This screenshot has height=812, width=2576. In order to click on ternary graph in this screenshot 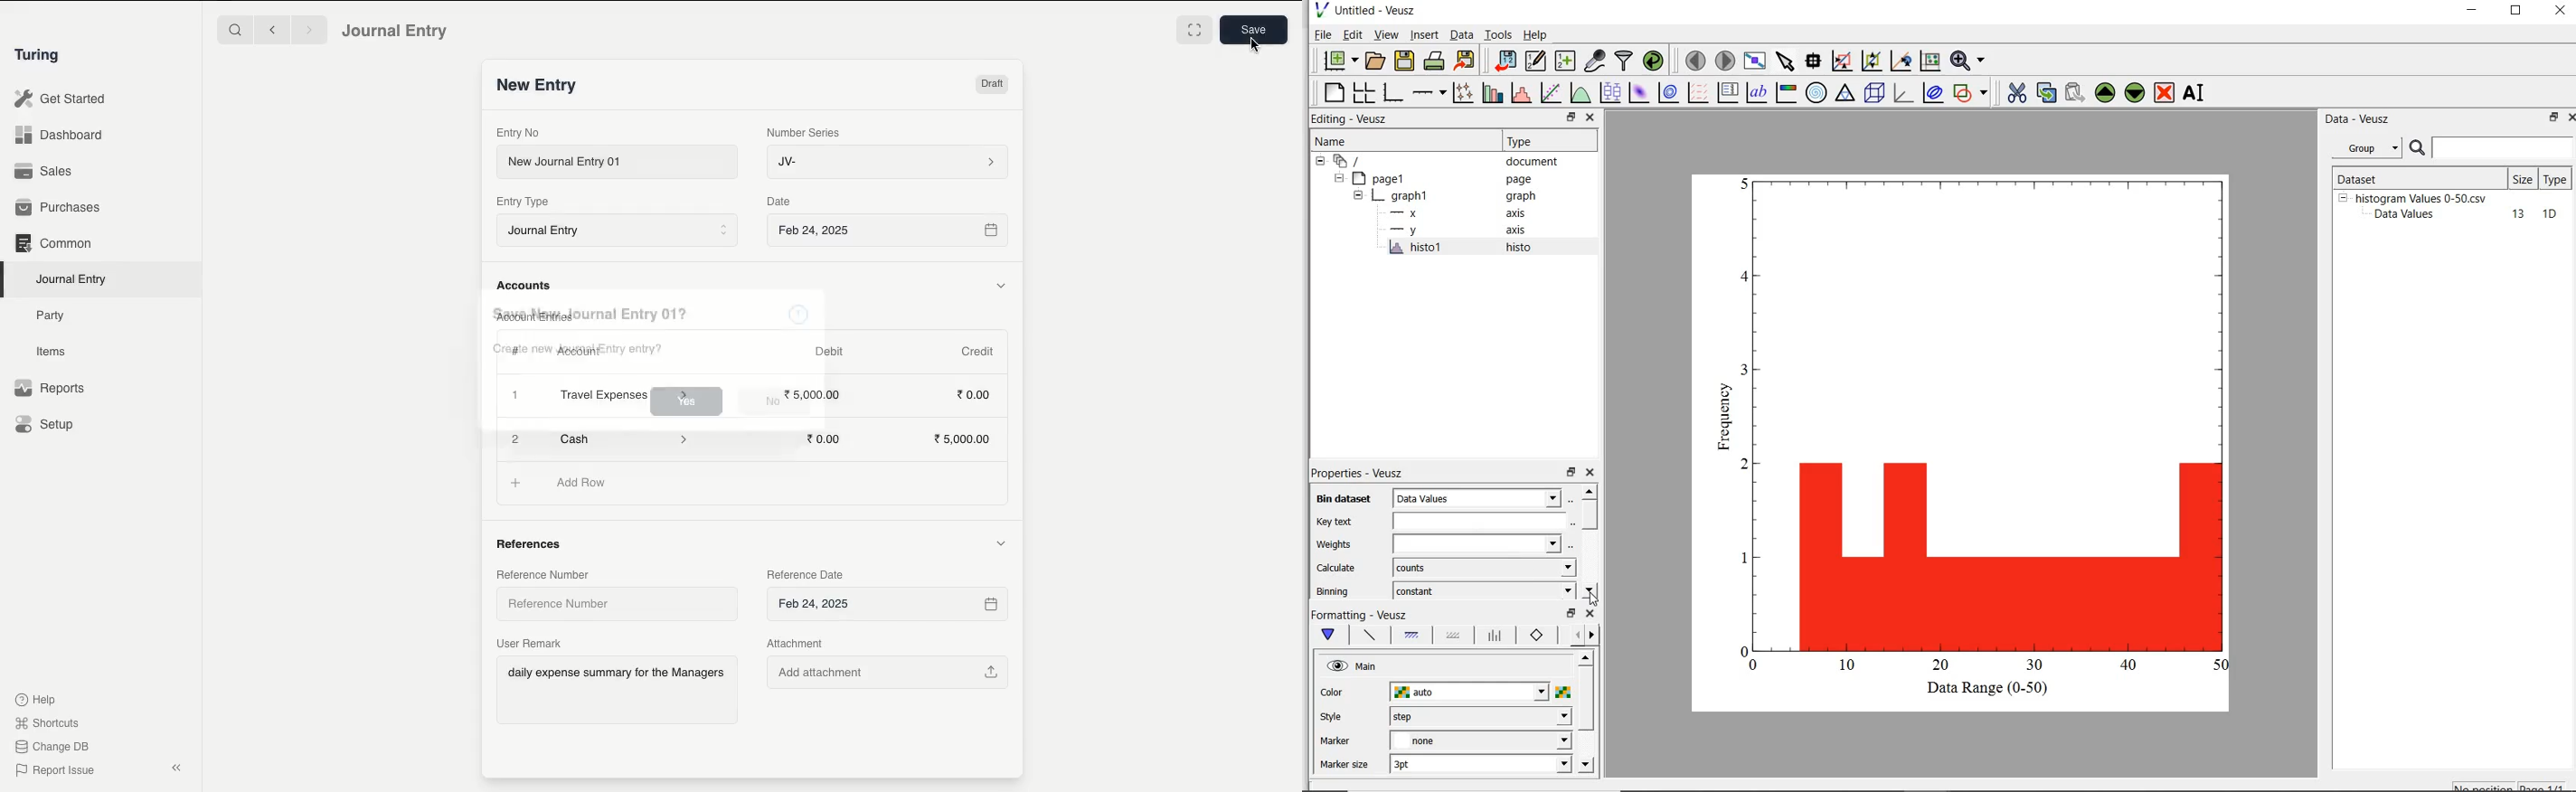, I will do `click(1846, 94)`.